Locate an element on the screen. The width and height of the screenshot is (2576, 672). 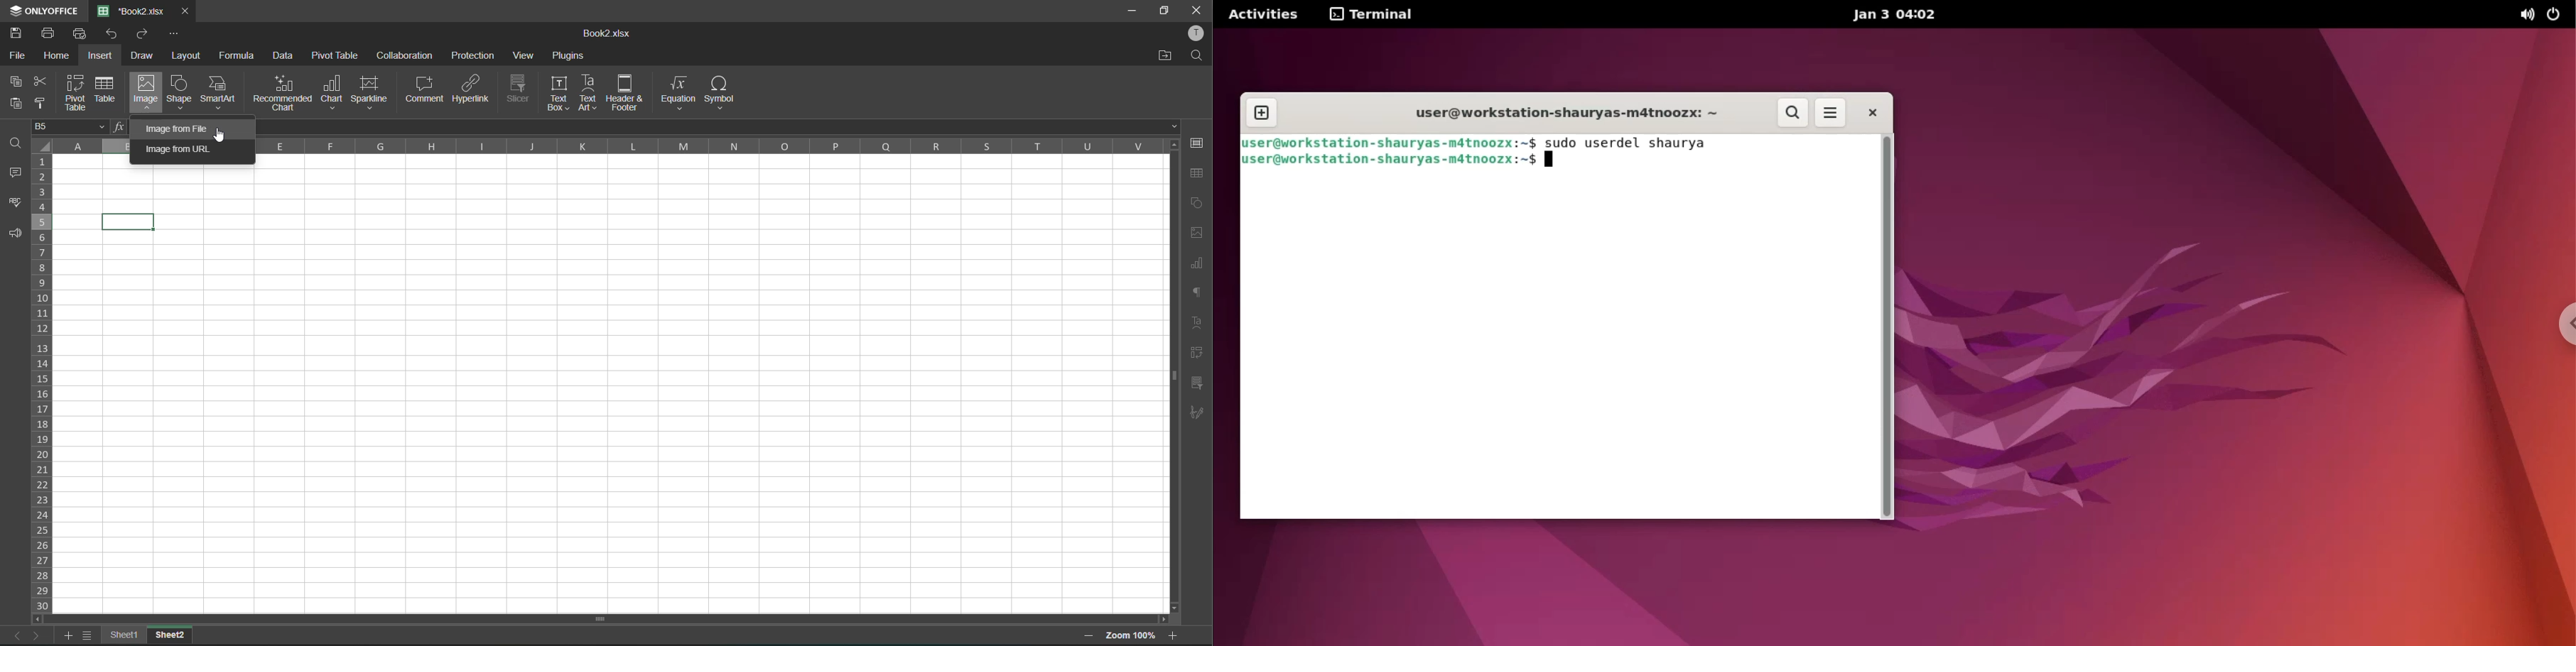
collaboration is located at coordinates (405, 54).